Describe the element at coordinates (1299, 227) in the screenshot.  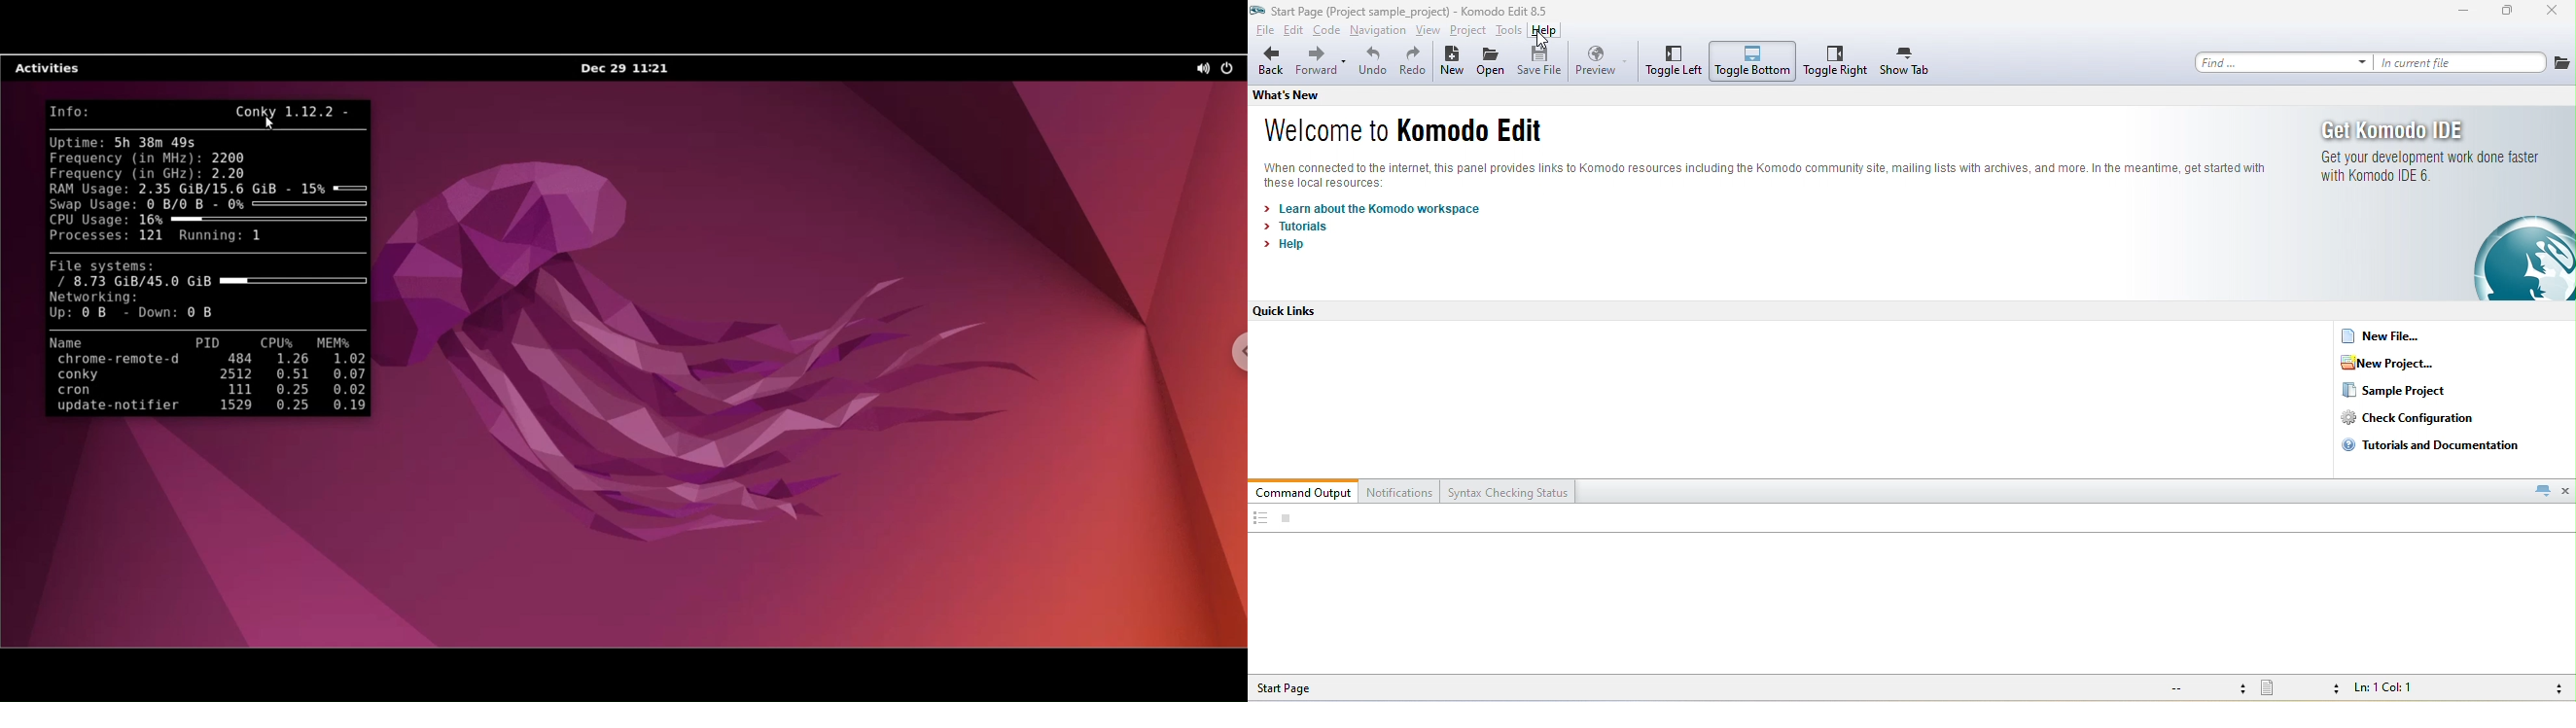
I see `tutorials` at that location.